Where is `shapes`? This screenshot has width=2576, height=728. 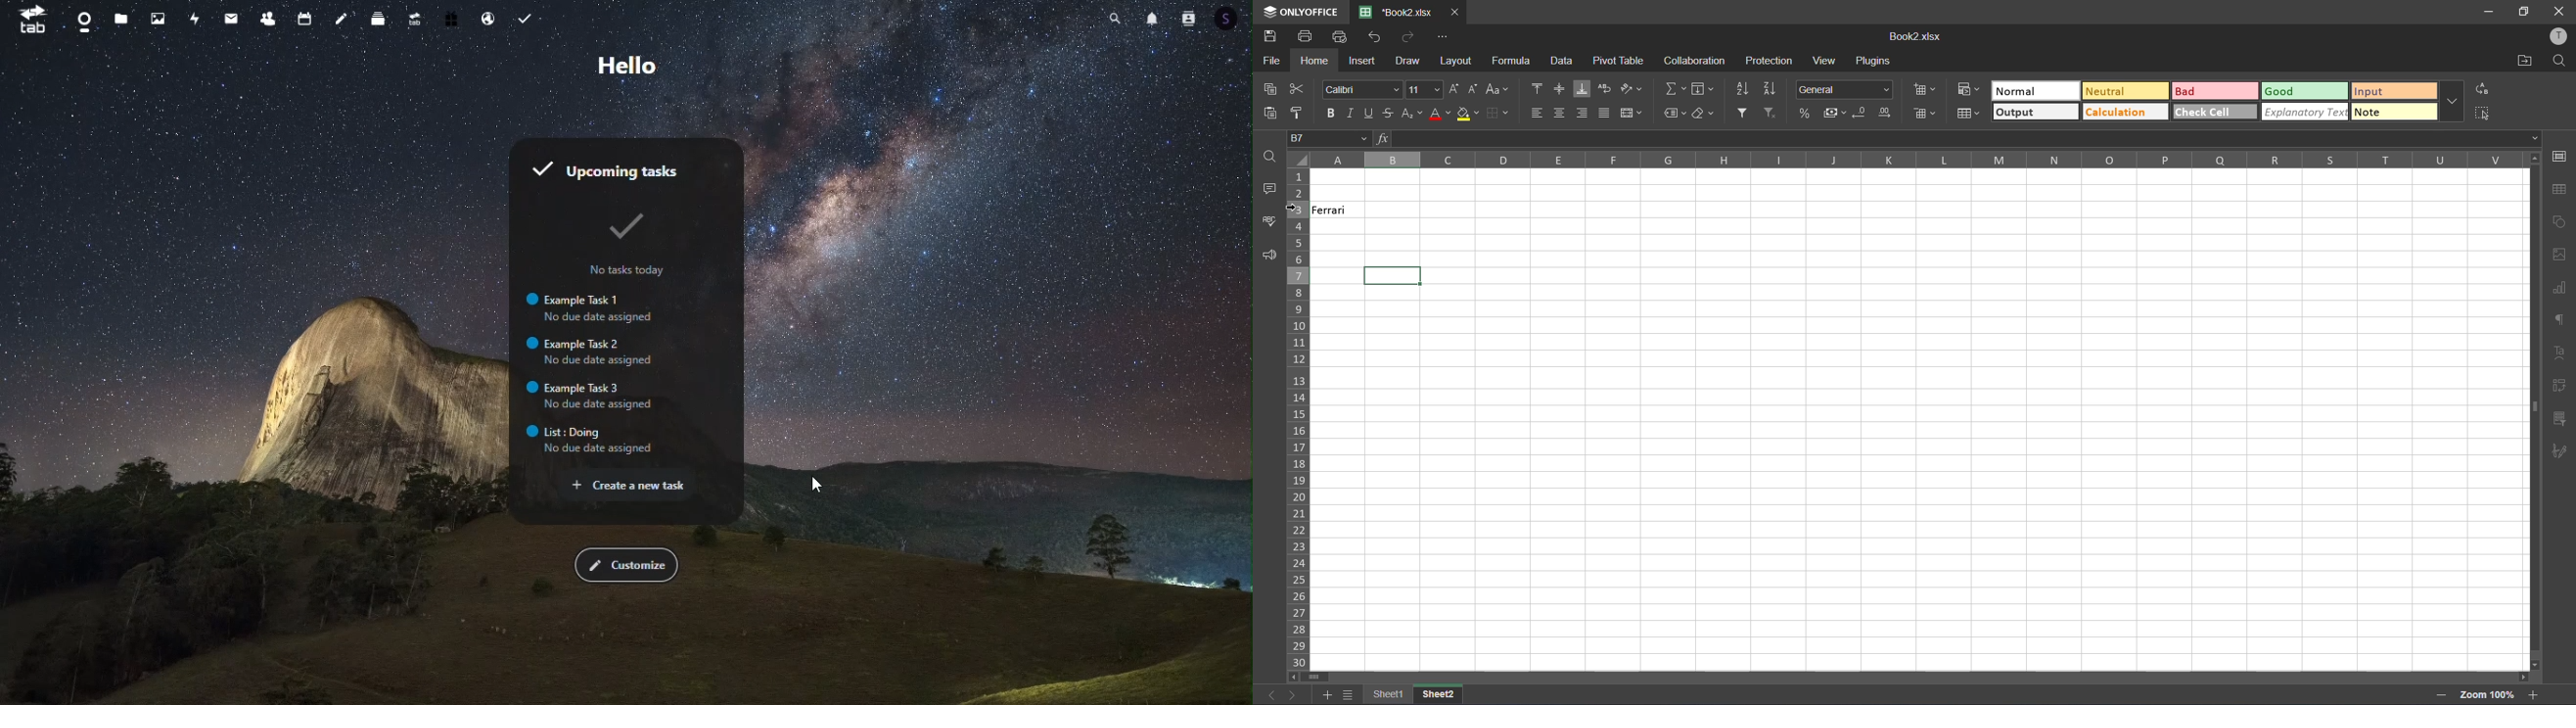 shapes is located at coordinates (2561, 221).